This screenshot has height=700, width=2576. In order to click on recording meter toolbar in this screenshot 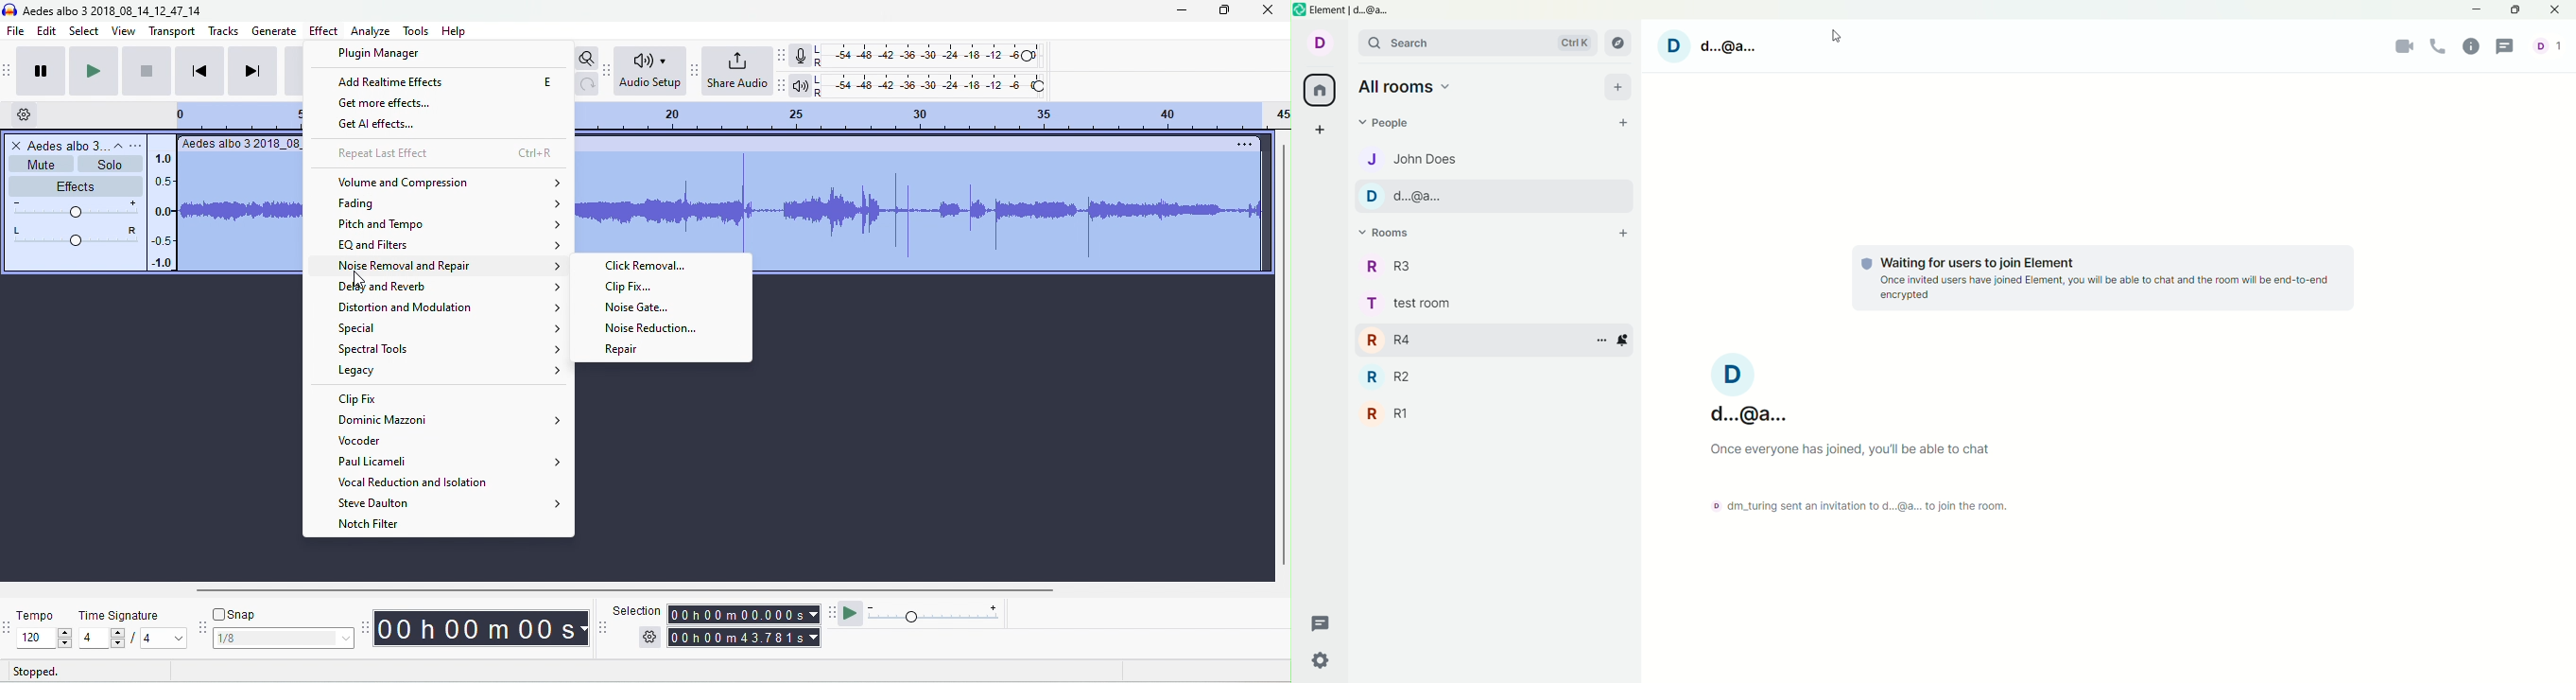, I will do `click(783, 55)`.